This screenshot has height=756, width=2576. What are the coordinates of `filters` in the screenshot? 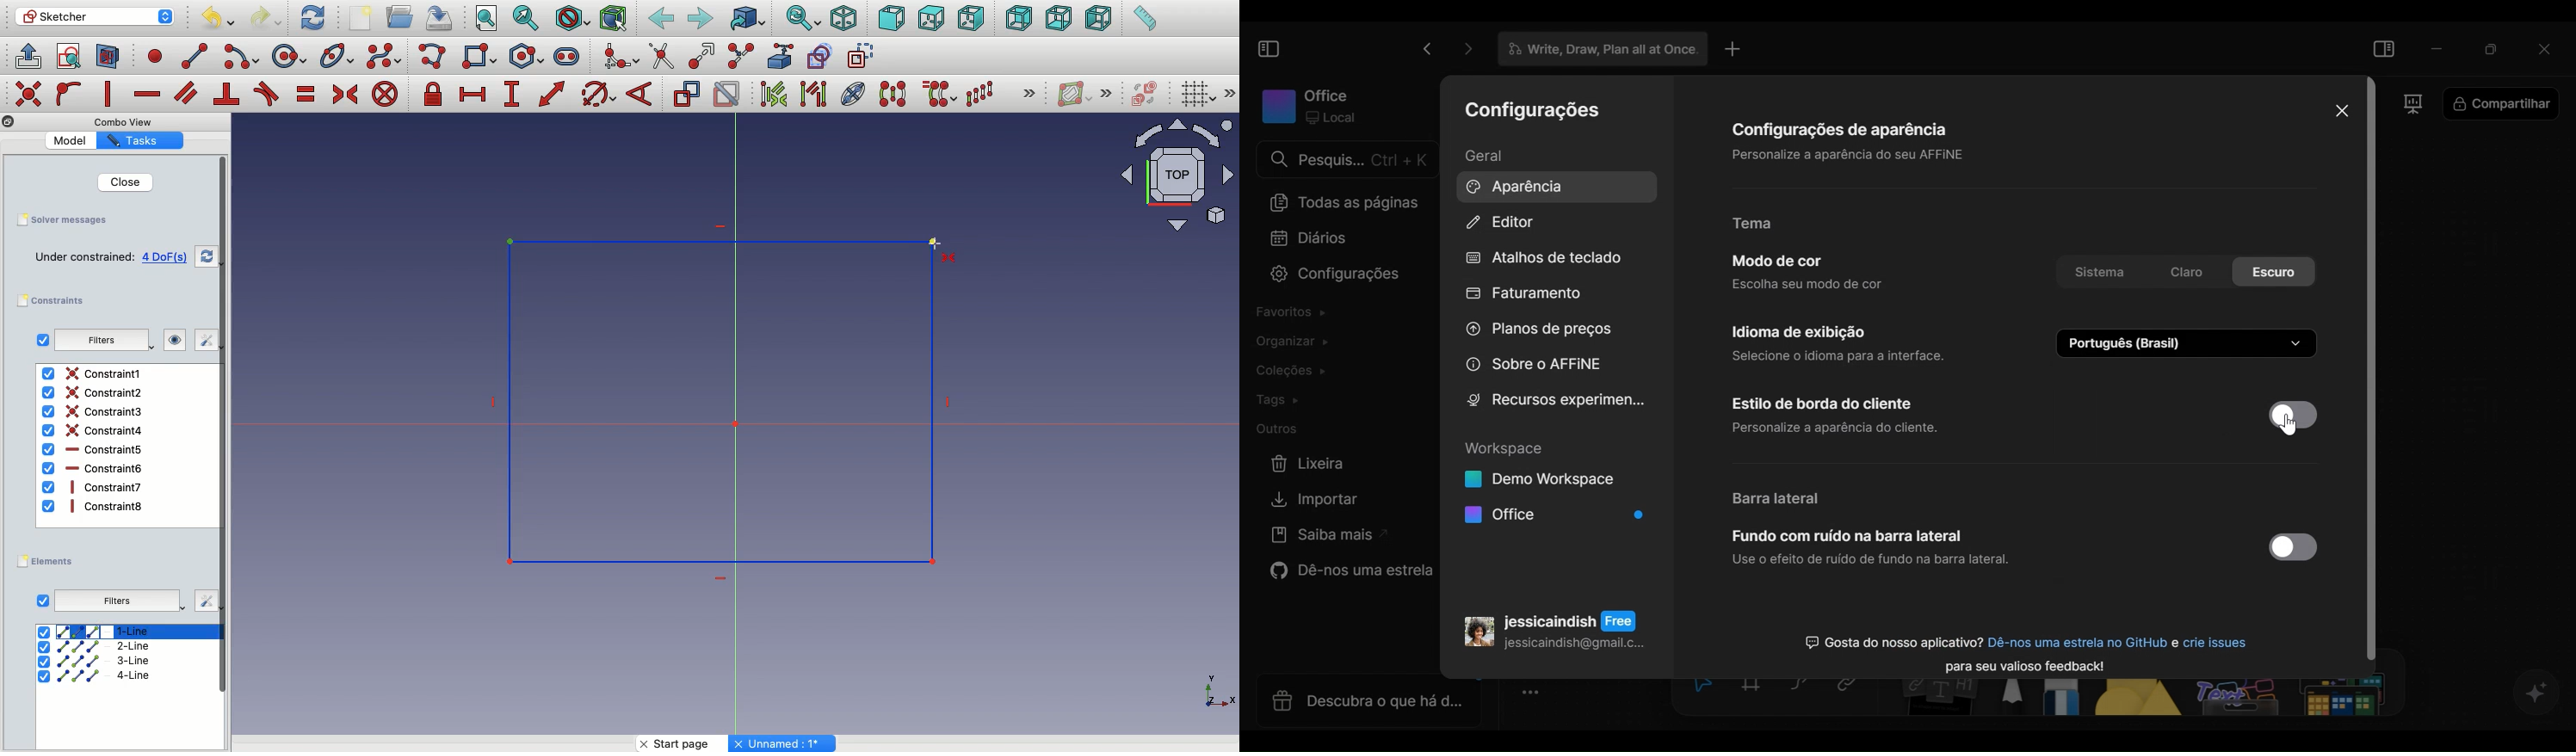 It's located at (99, 342).